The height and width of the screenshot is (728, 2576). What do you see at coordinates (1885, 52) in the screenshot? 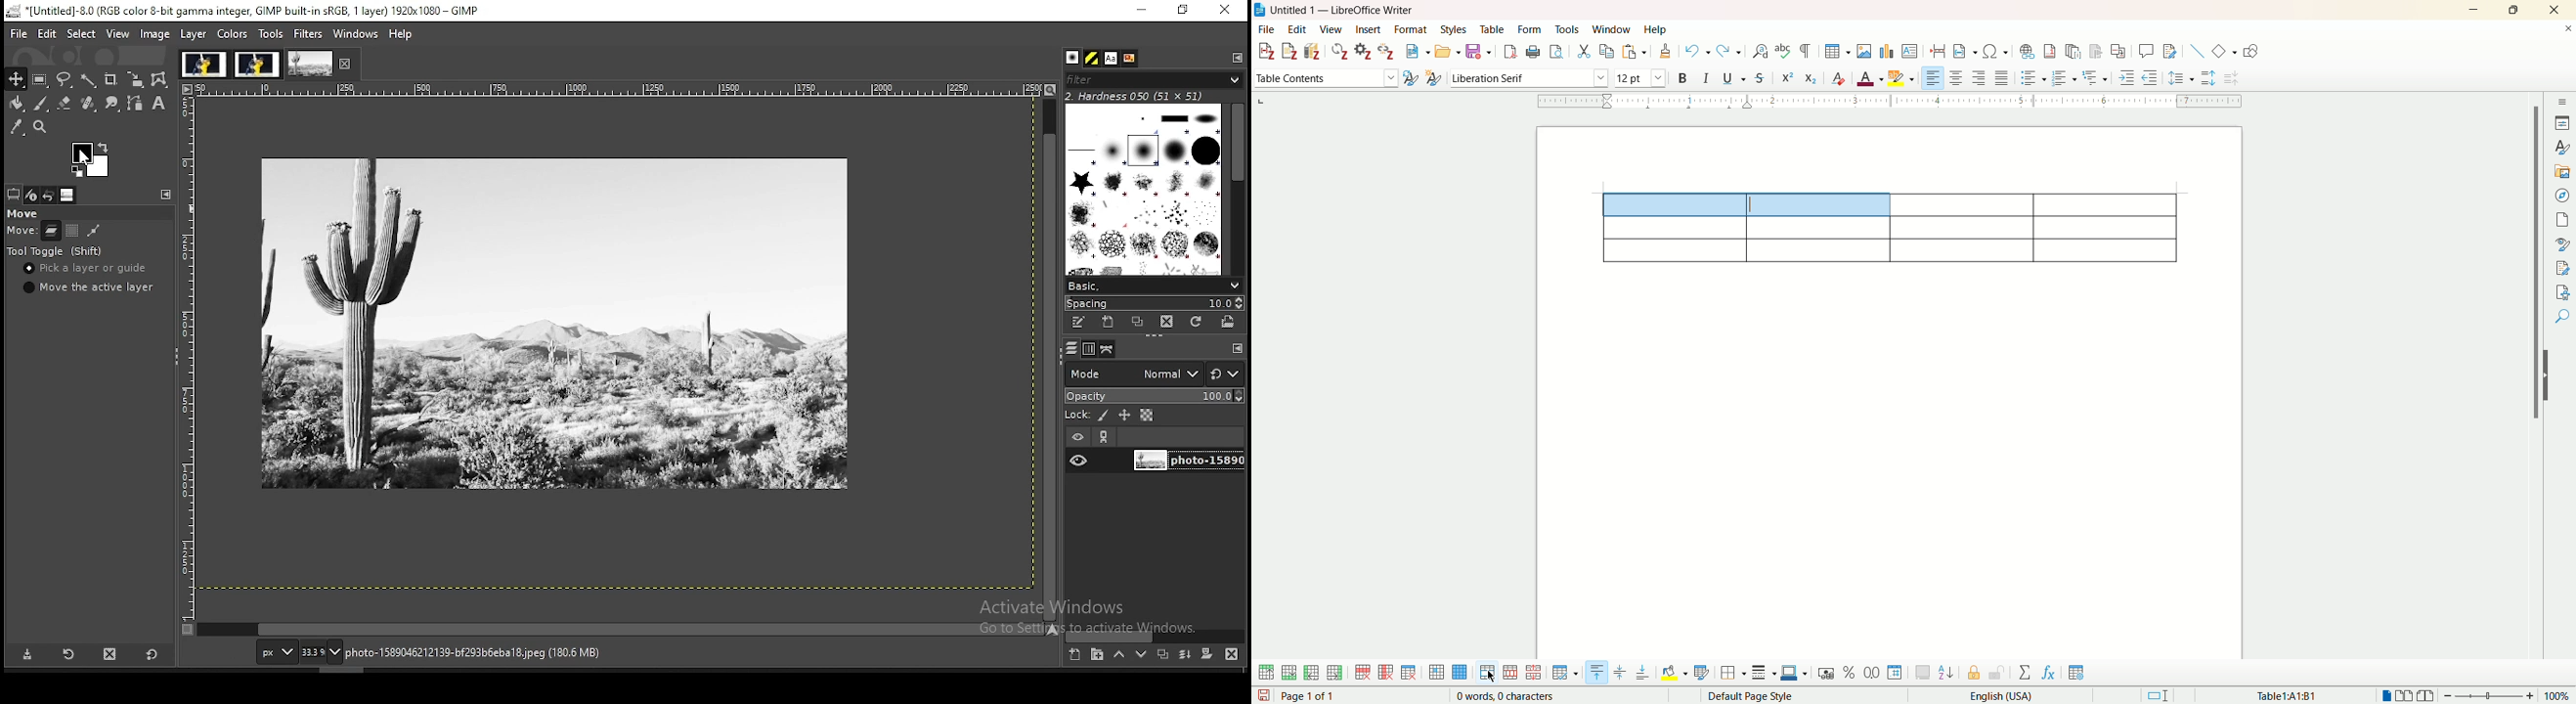
I see `insert chart` at bounding box center [1885, 52].